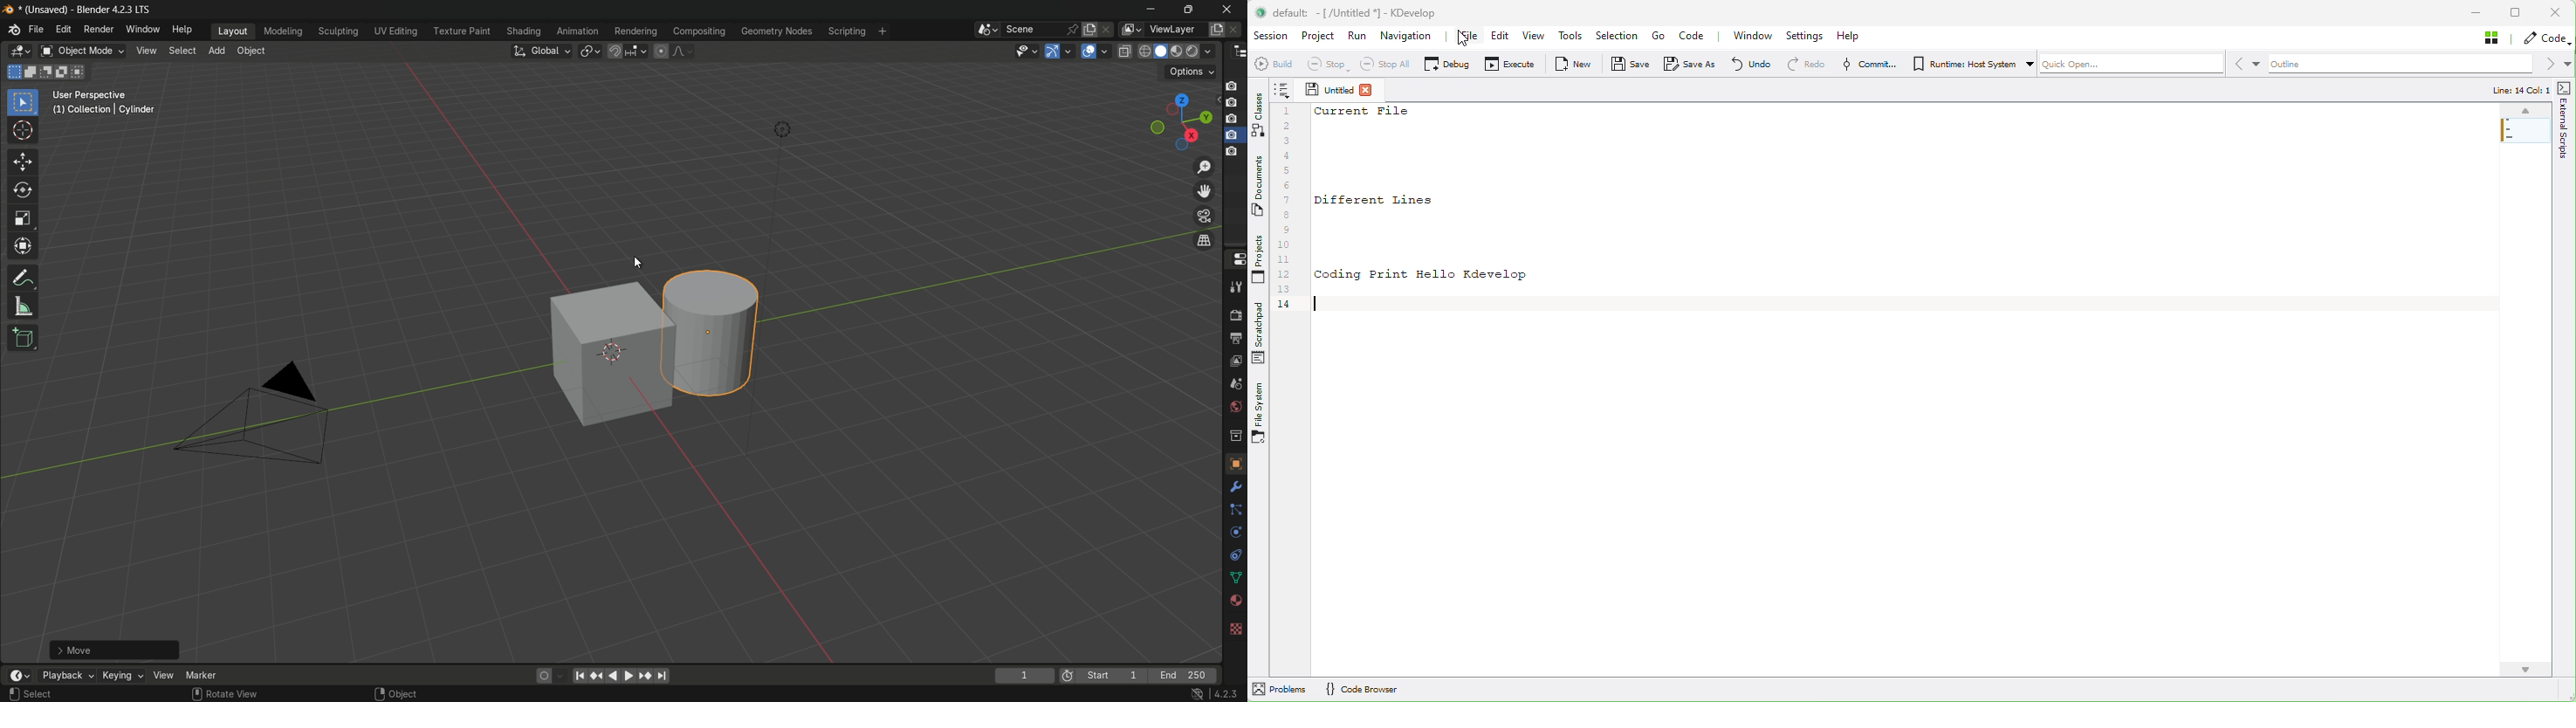 The height and width of the screenshot is (728, 2576). I want to click on shape, so click(1232, 576).